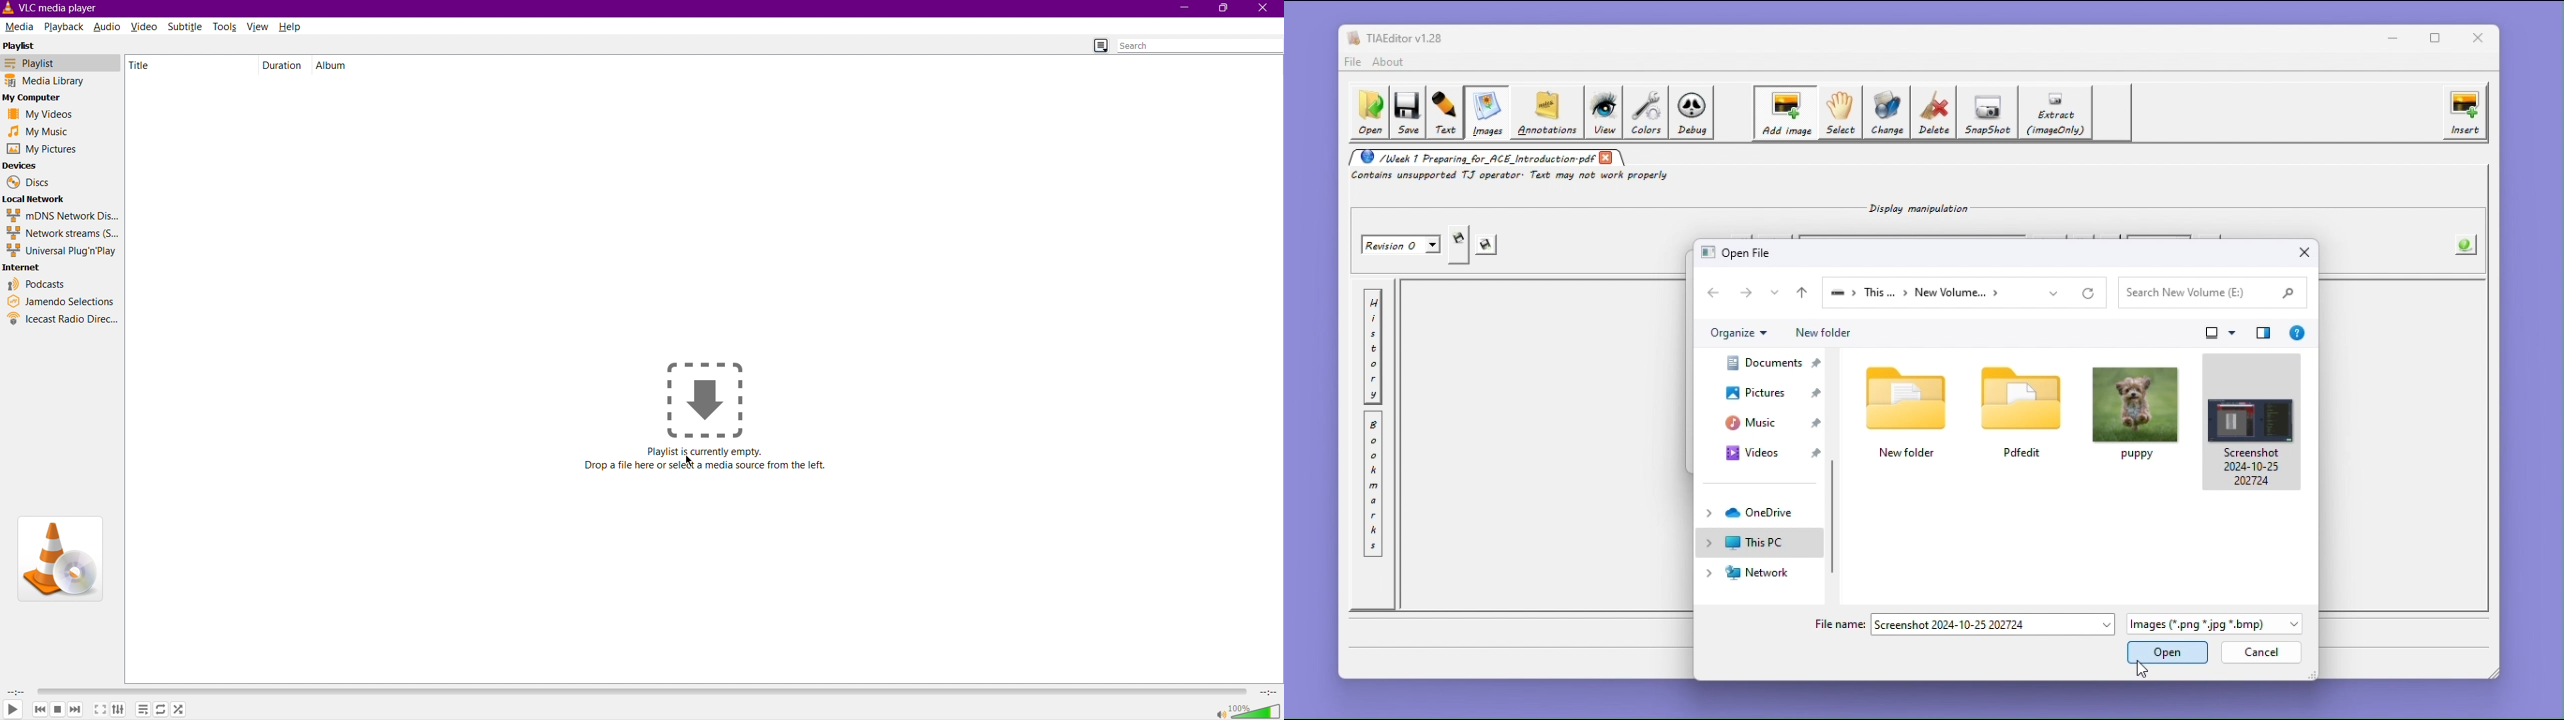 The image size is (2576, 728). I want to click on Help, so click(292, 25).